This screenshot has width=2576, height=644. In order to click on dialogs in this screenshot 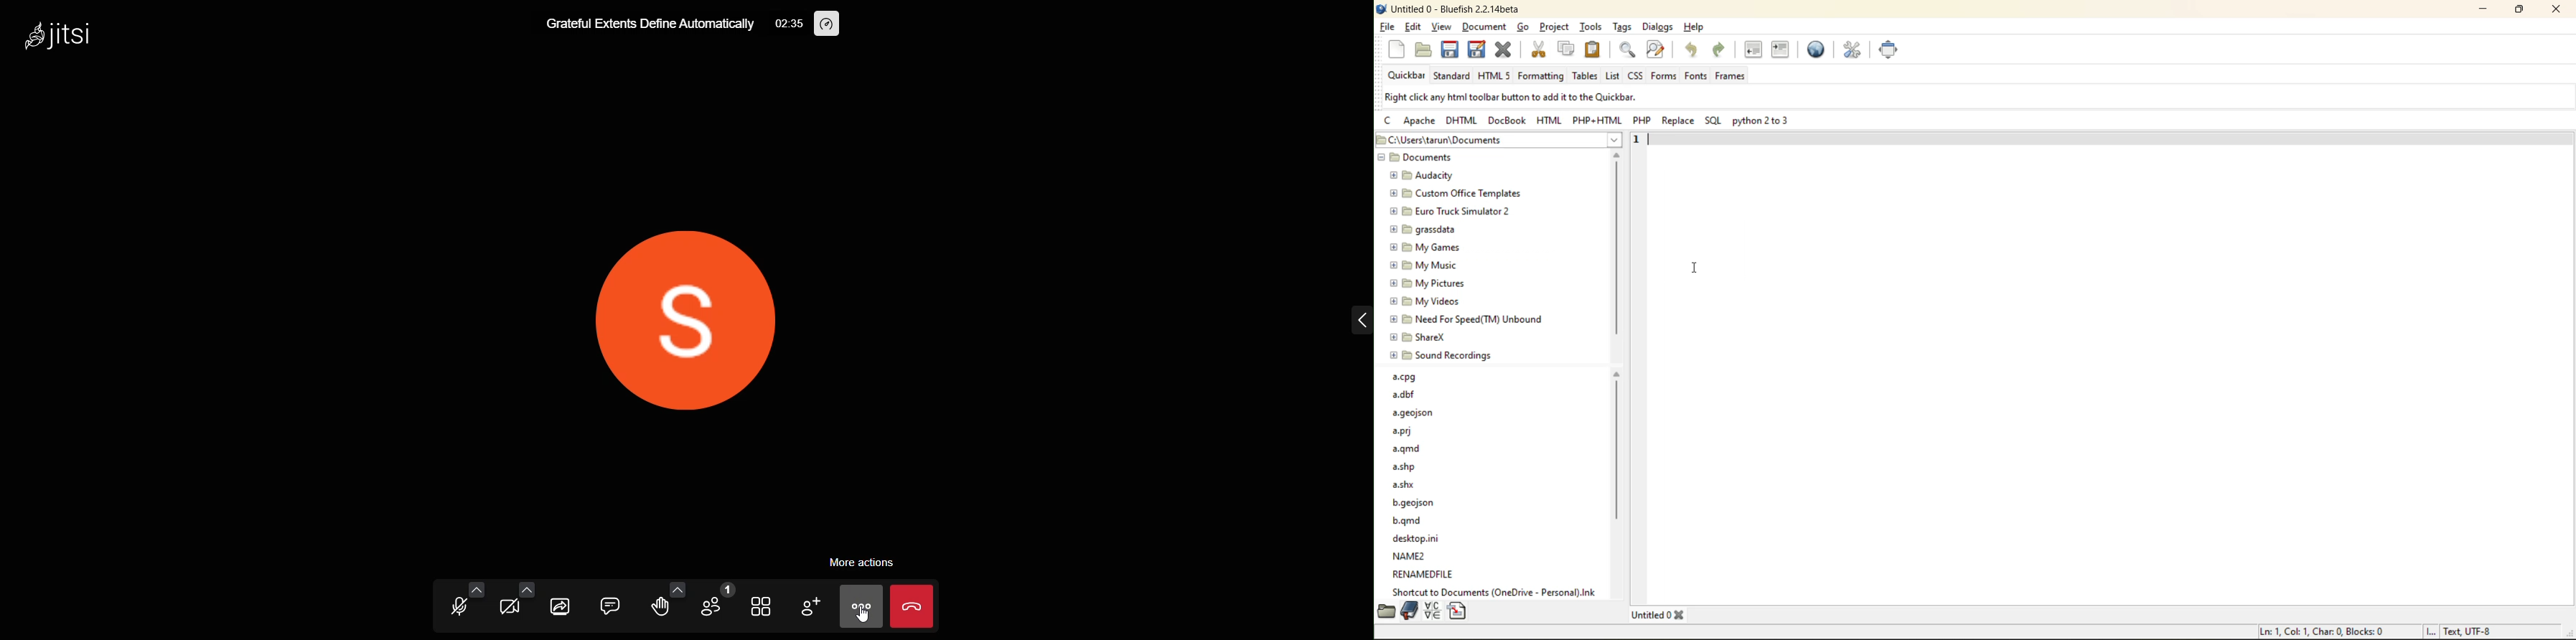, I will do `click(1662, 28)`.